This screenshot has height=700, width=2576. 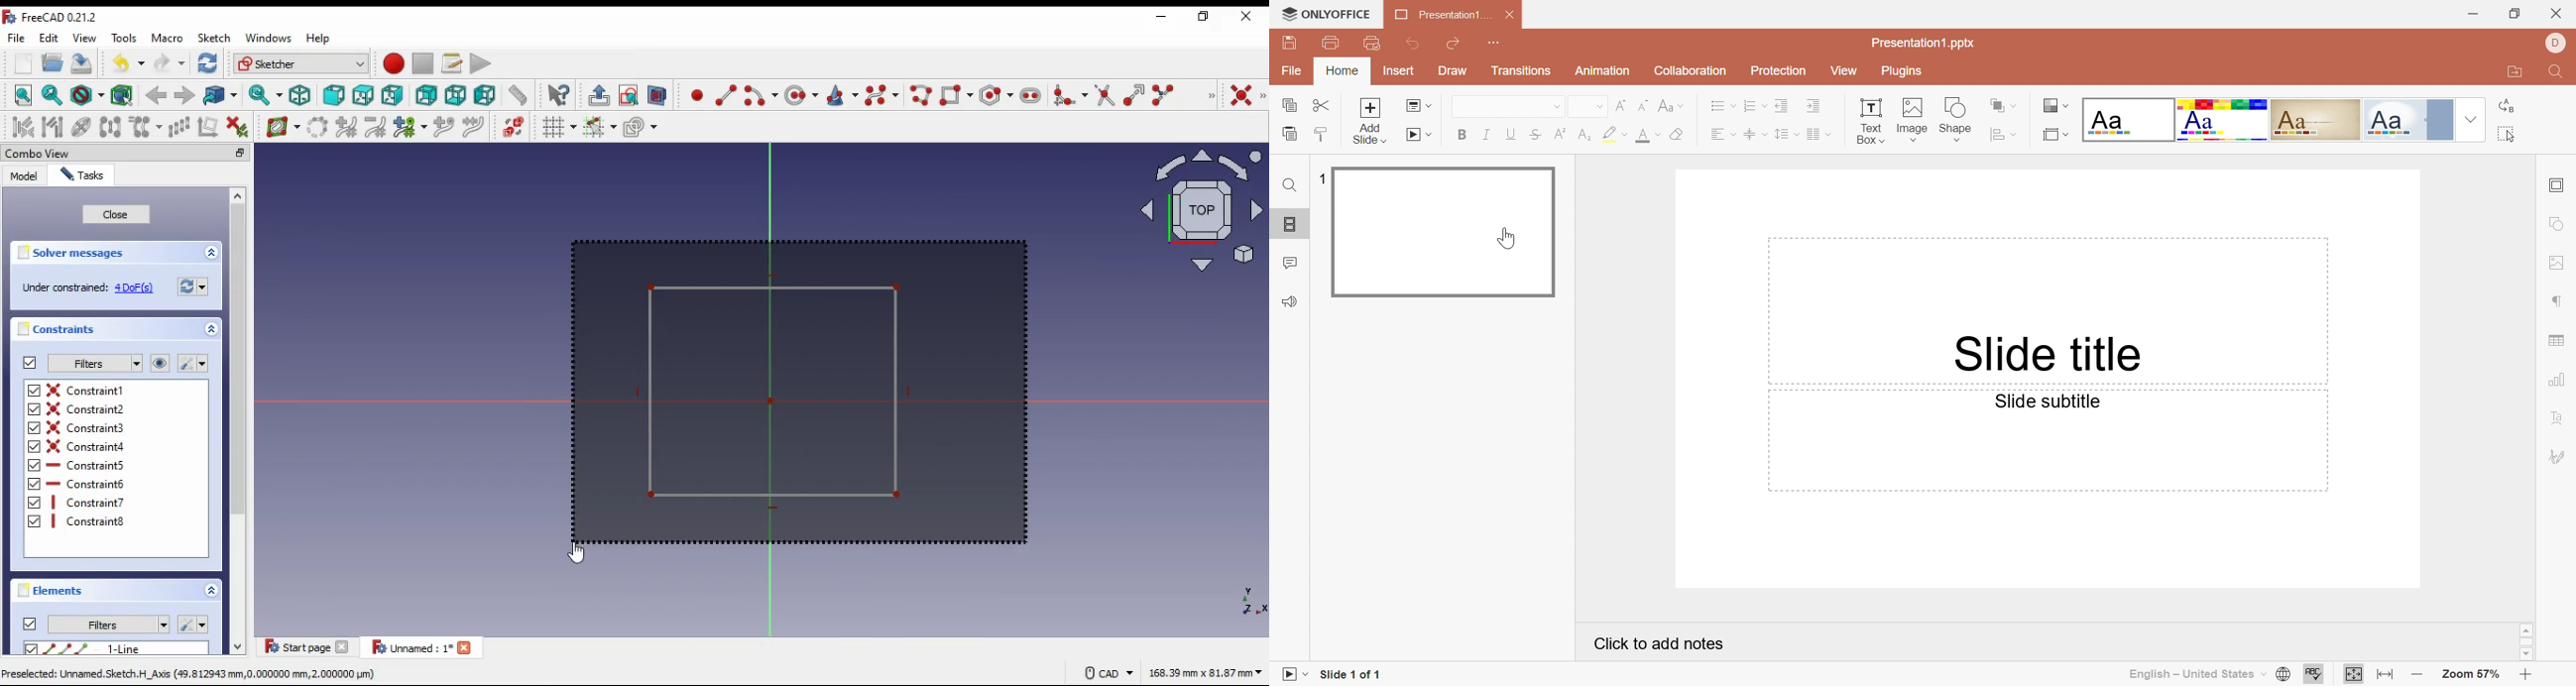 I want to click on close windp, so click(x=1247, y=16).